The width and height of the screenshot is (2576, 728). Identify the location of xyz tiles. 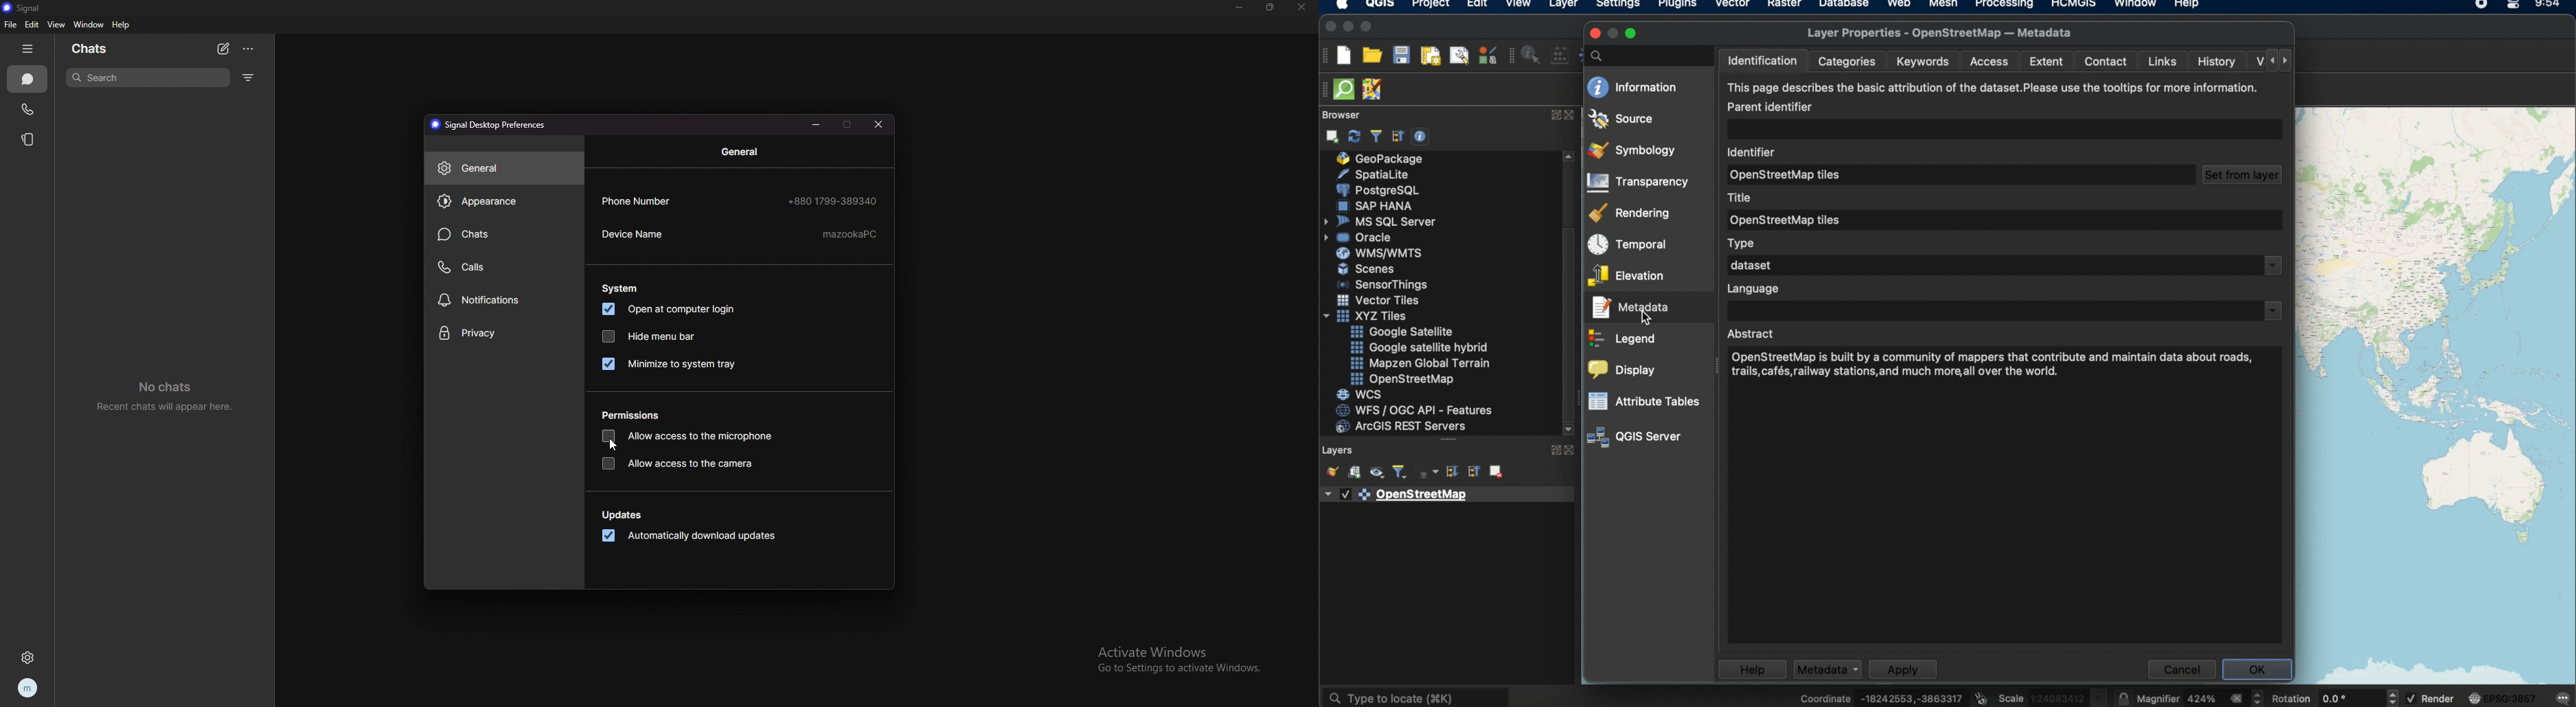
(1368, 316).